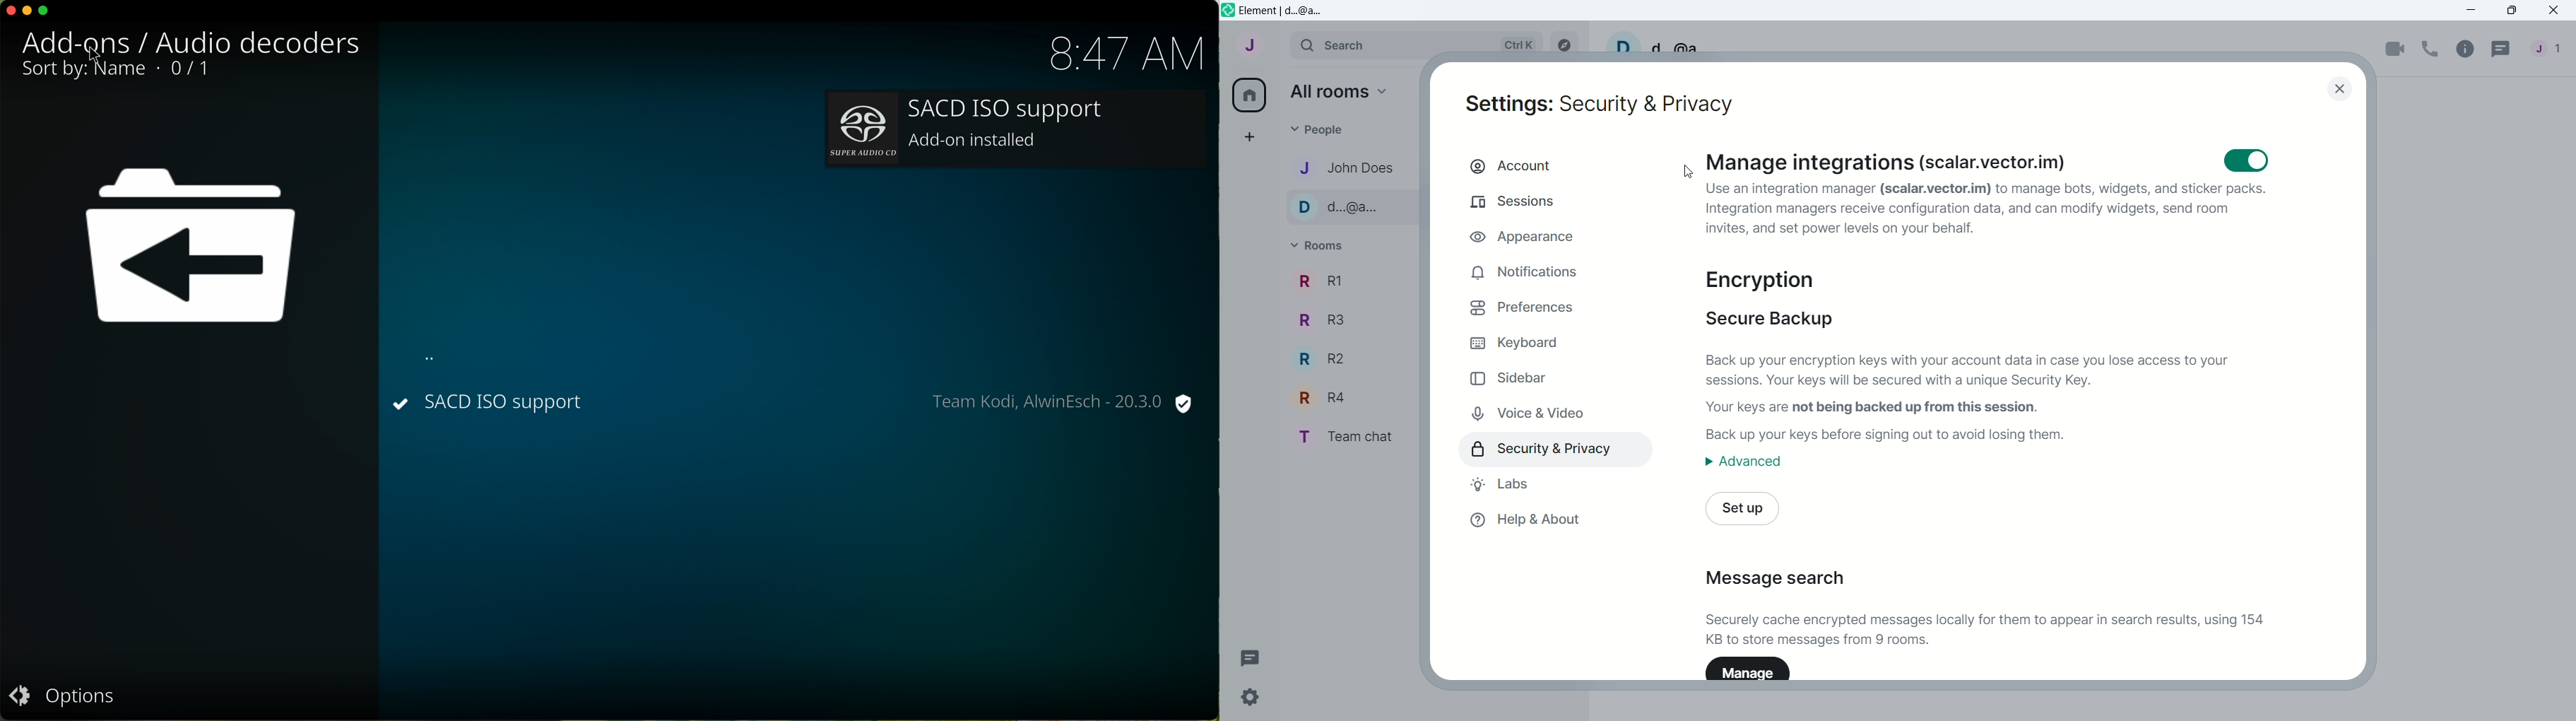  Describe the element at coordinates (93, 56) in the screenshot. I see `mouse` at that location.